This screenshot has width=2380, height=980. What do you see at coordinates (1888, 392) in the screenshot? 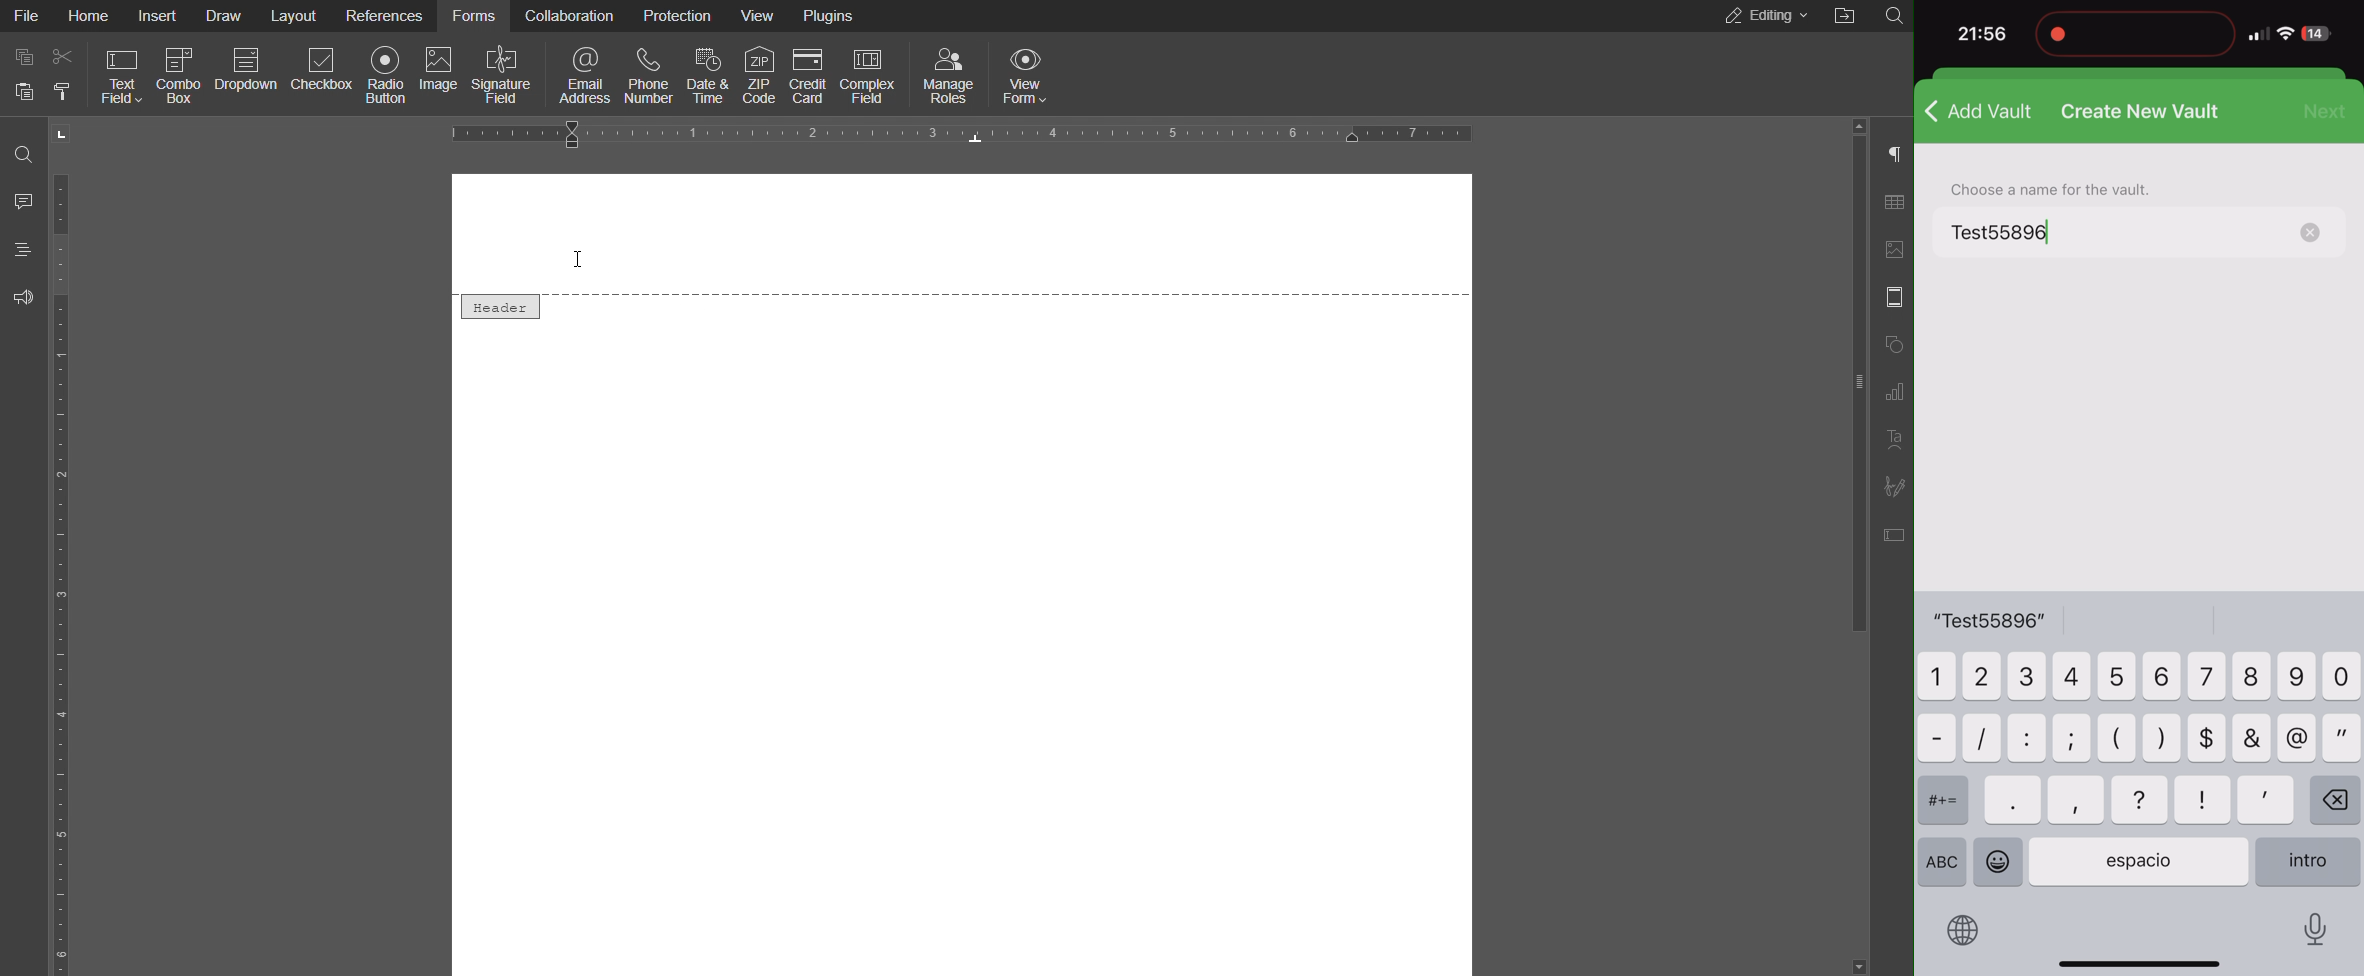
I see `Graph Settings` at bounding box center [1888, 392].